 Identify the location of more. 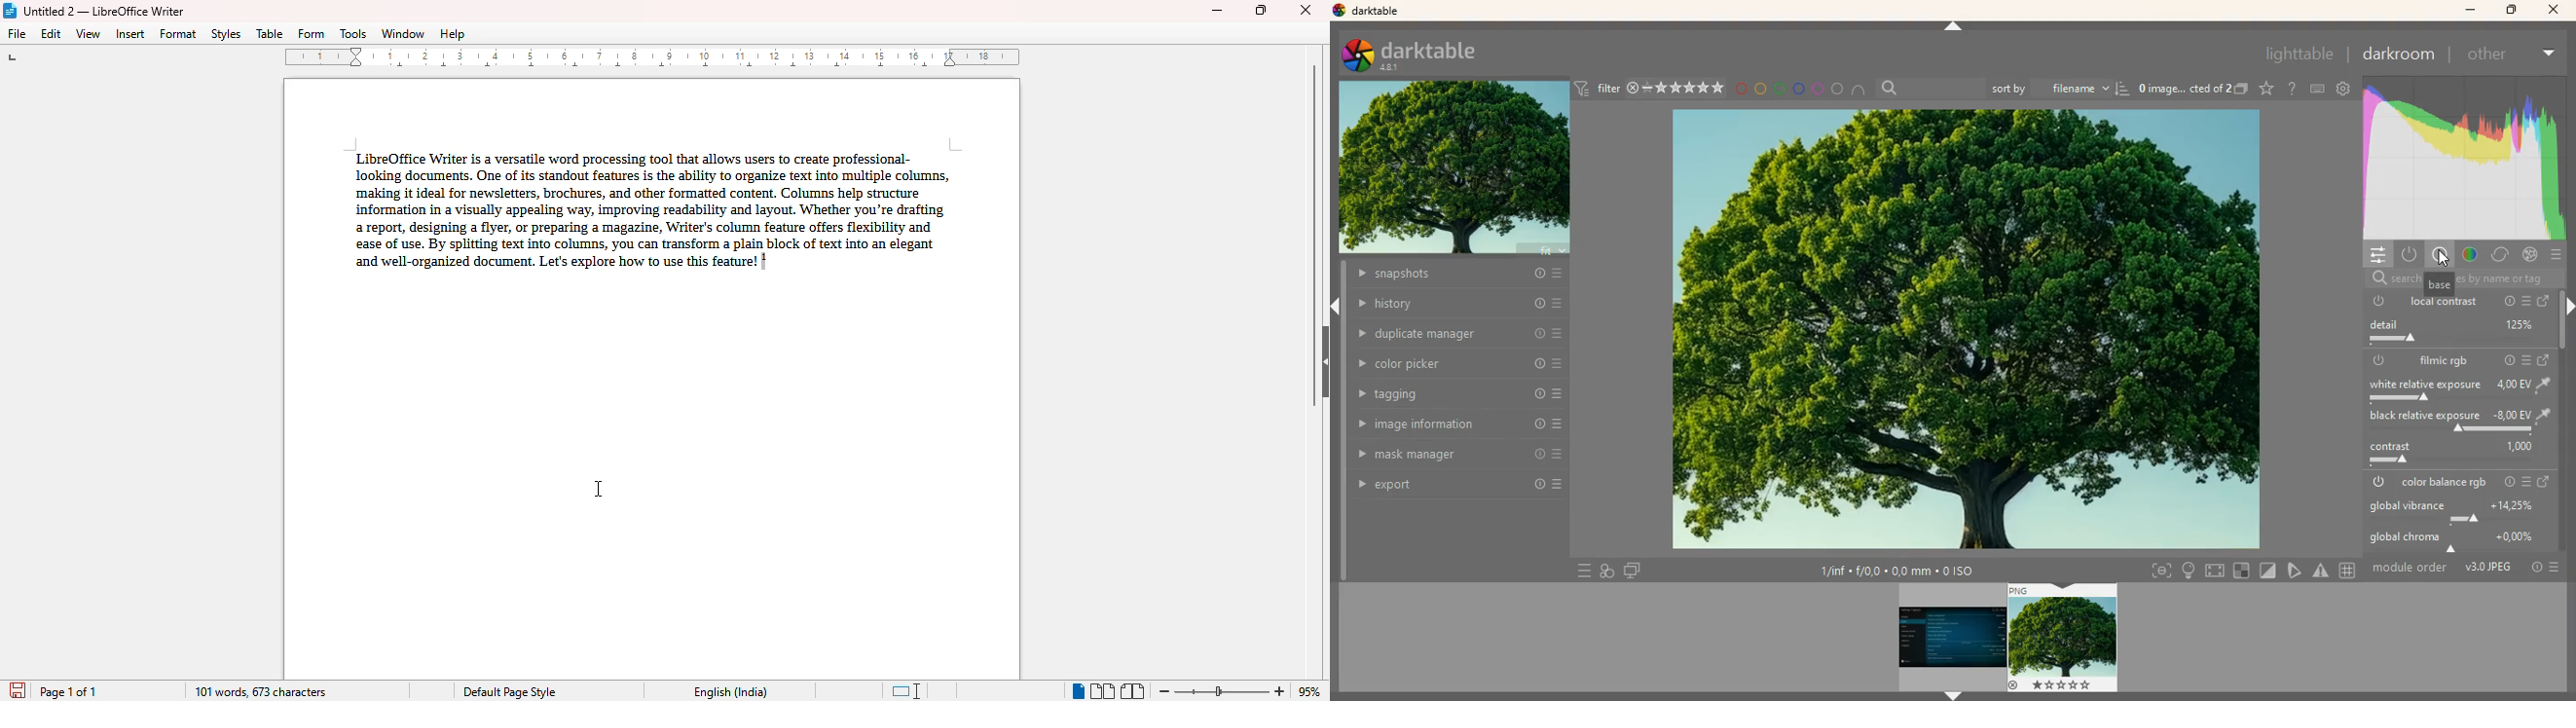
(2526, 361).